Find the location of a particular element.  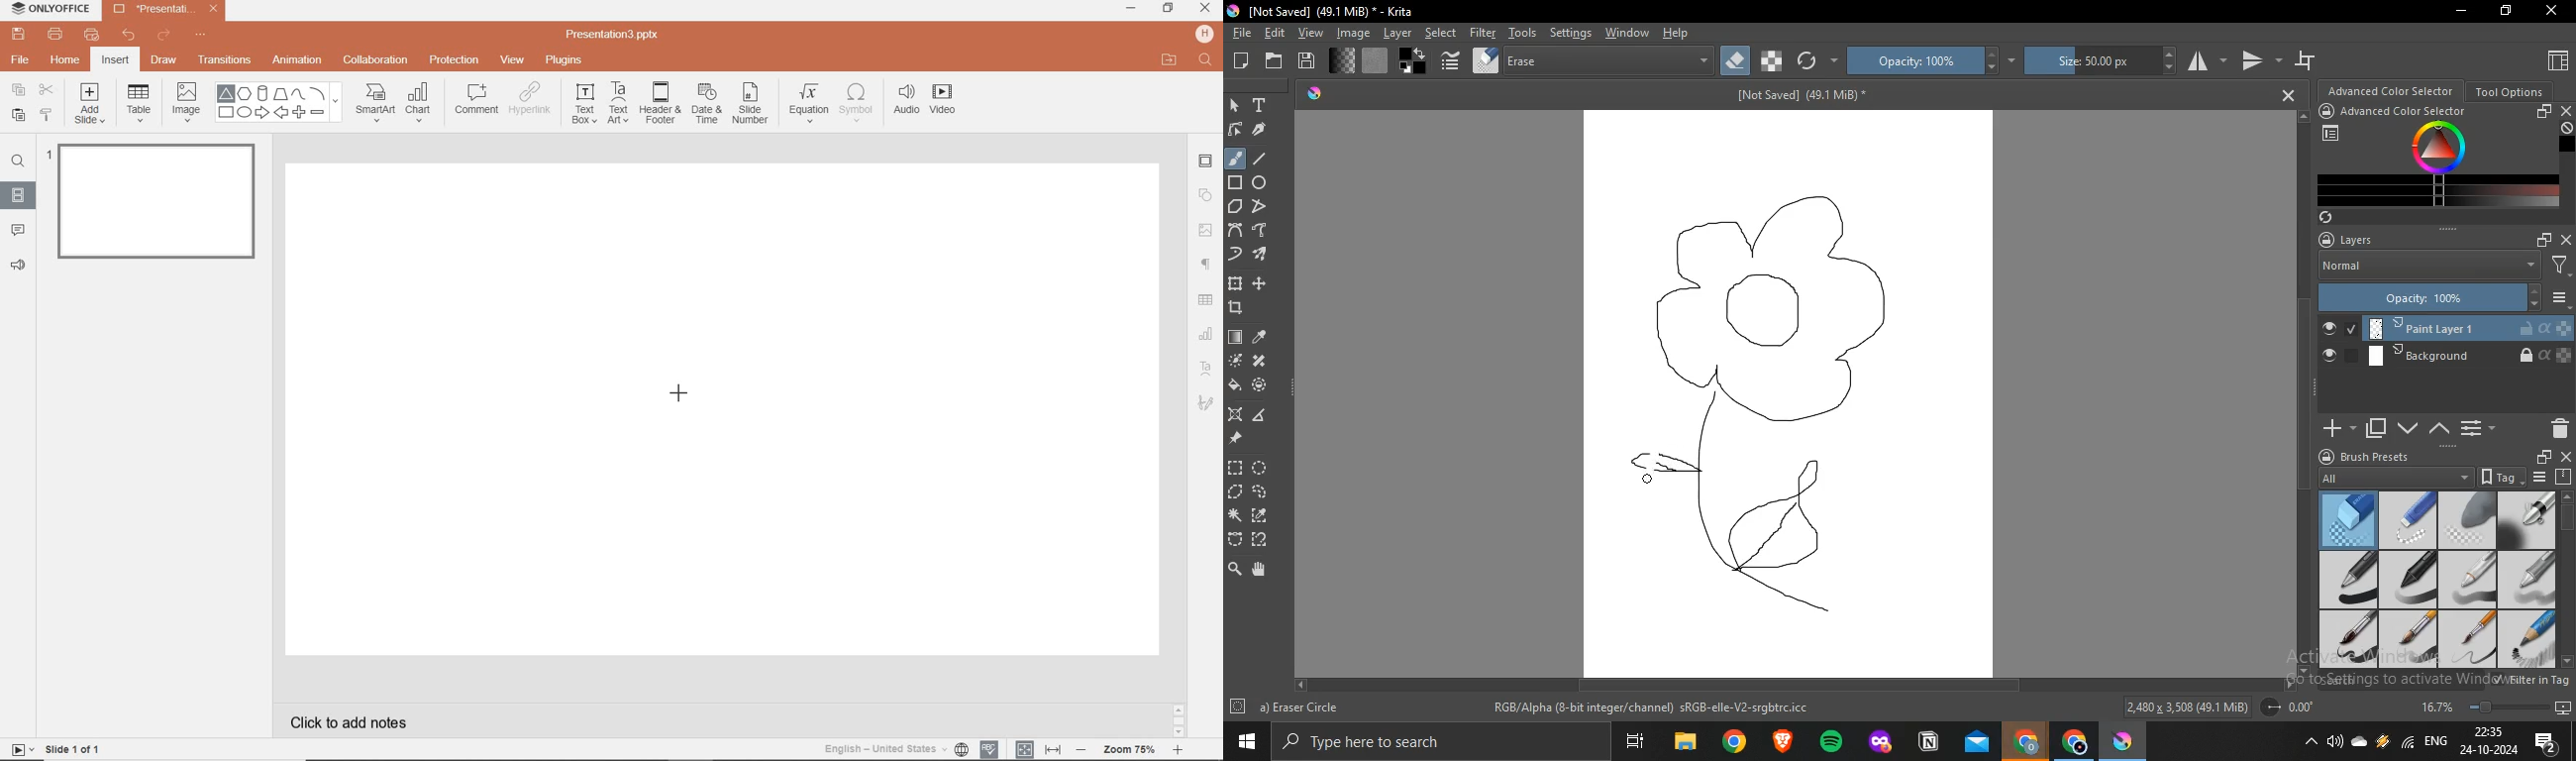

FIT TO SLIDE is located at coordinates (1024, 750).